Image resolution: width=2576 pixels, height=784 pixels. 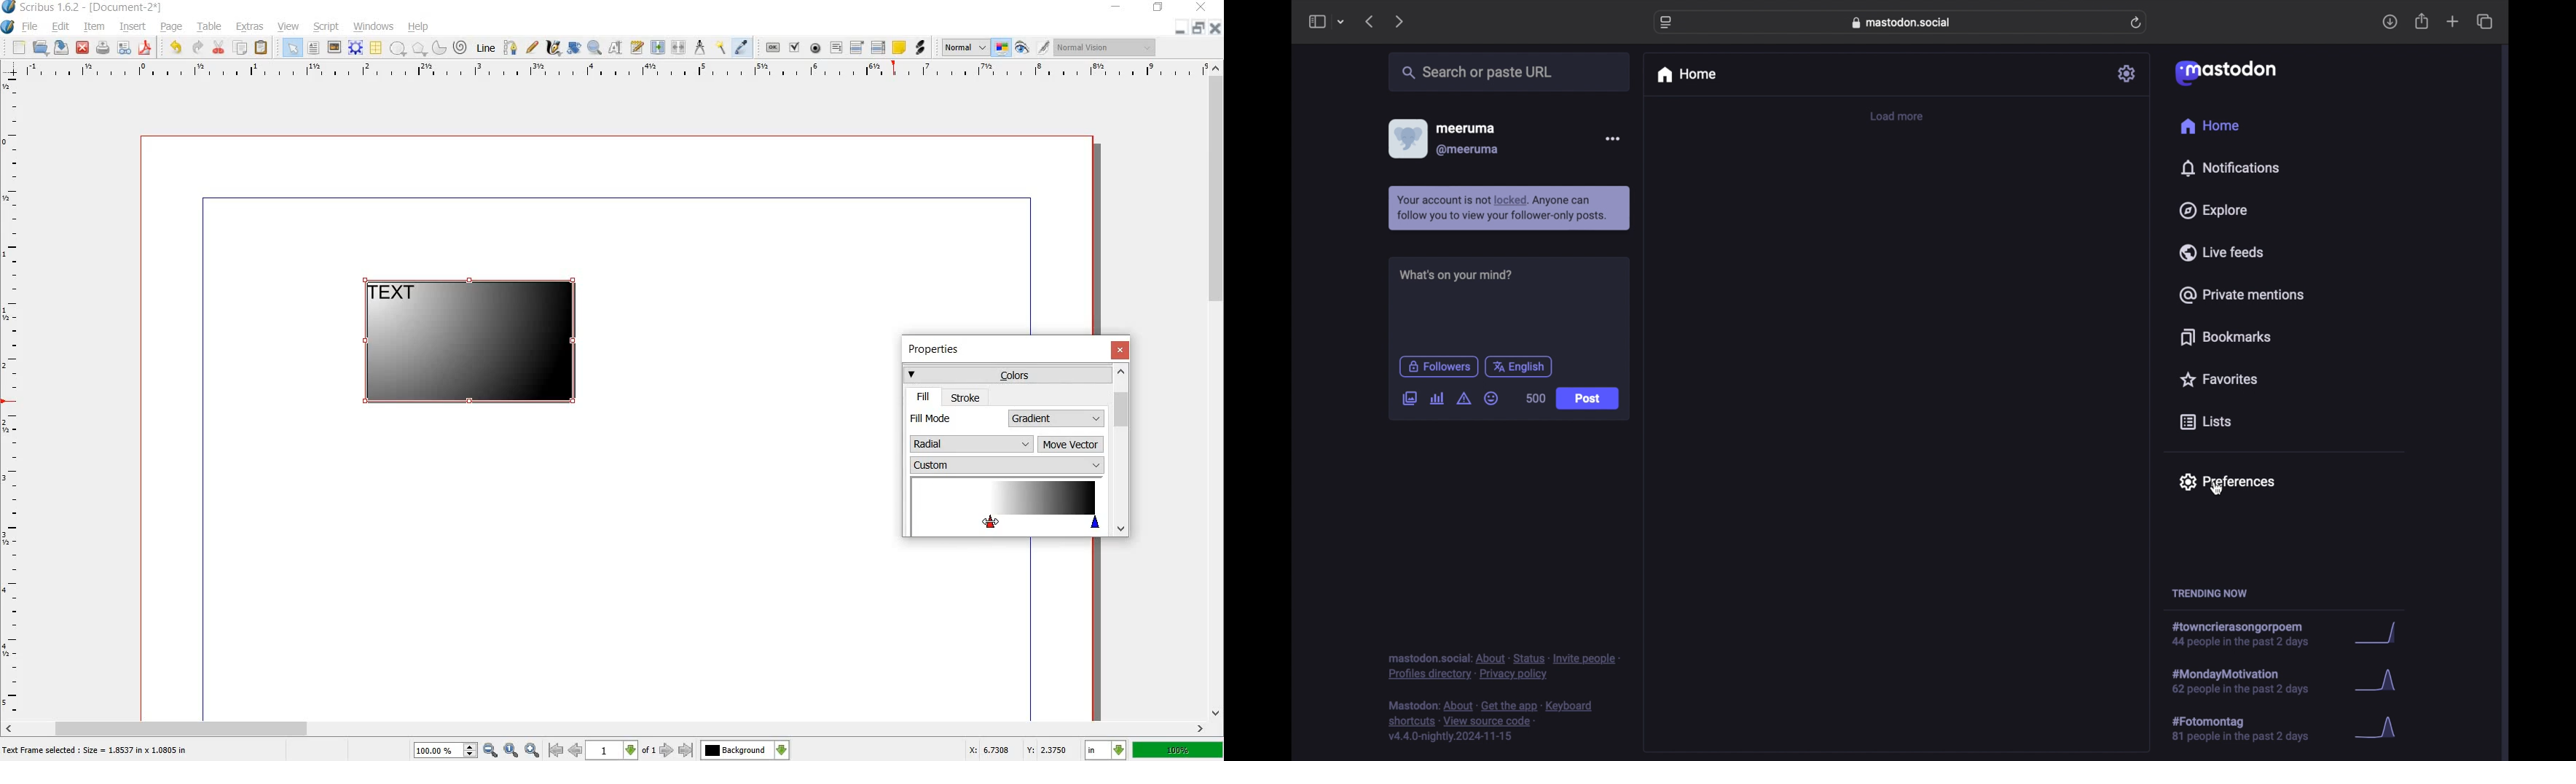 I want to click on preferences, so click(x=2229, y=482).